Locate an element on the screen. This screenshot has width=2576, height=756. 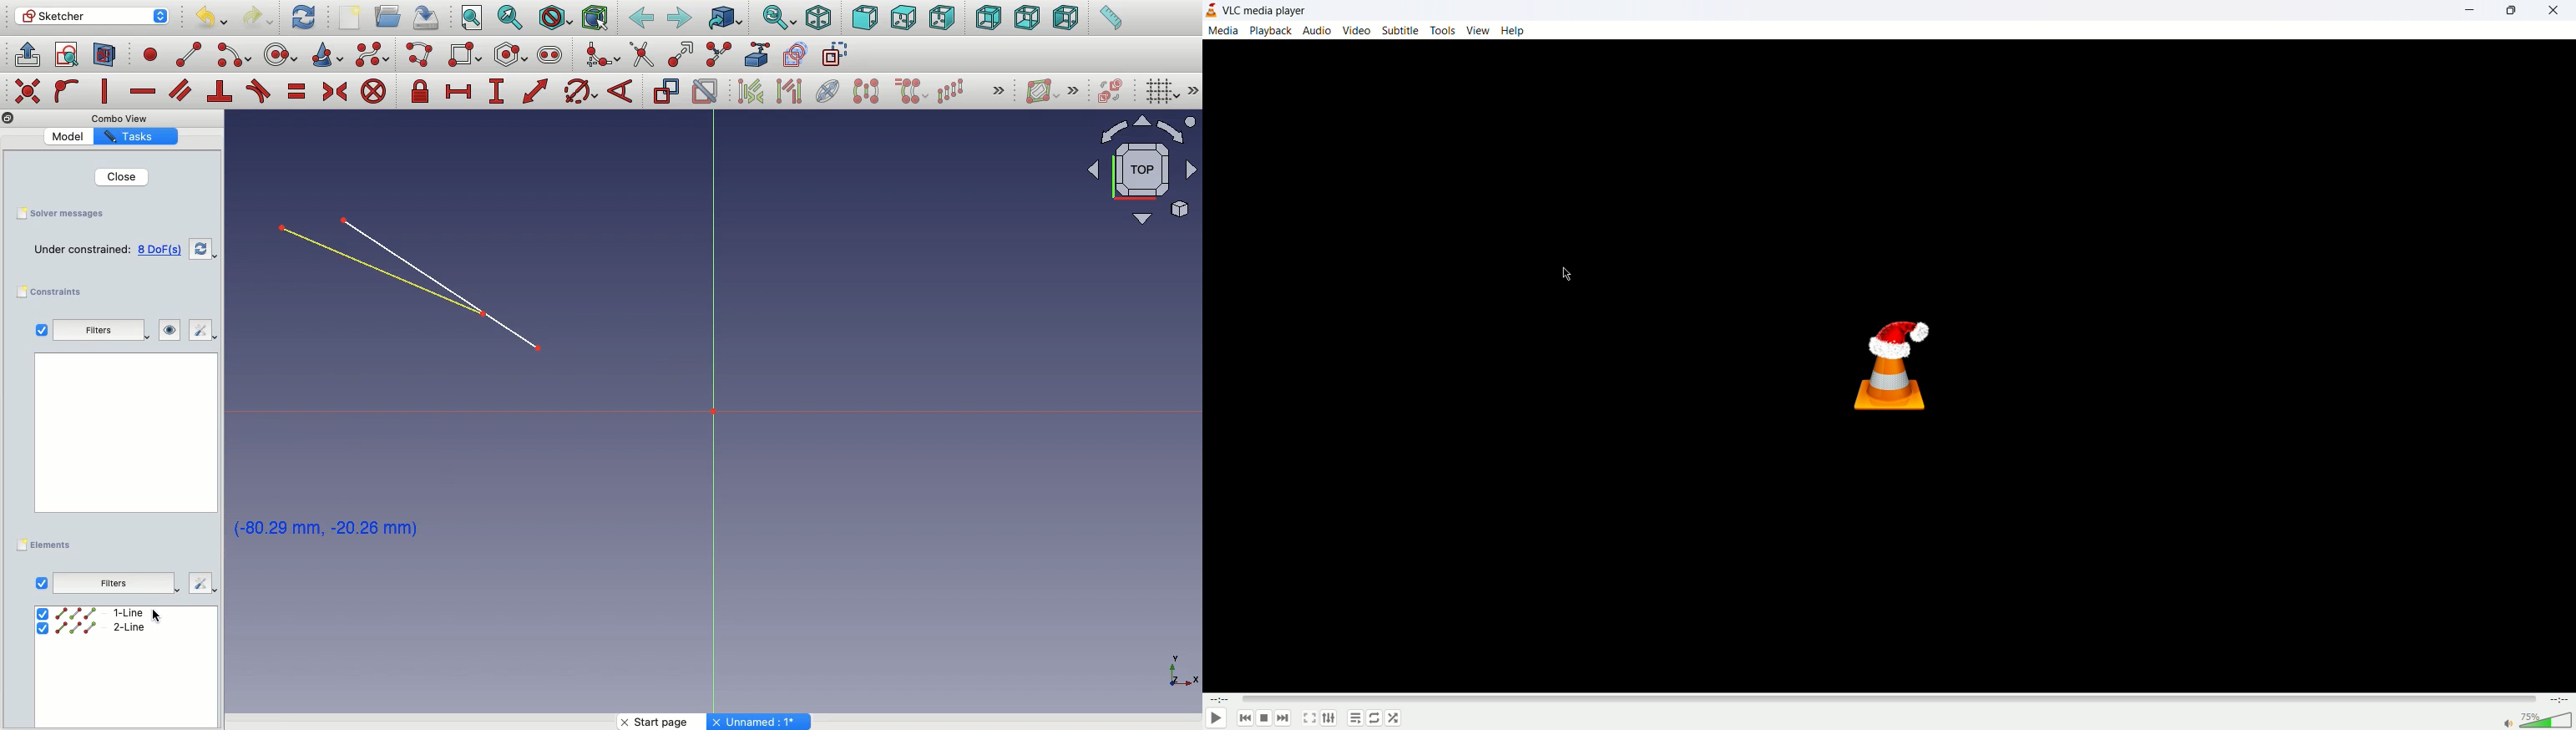
Lines is located at coordinates (407, 284).